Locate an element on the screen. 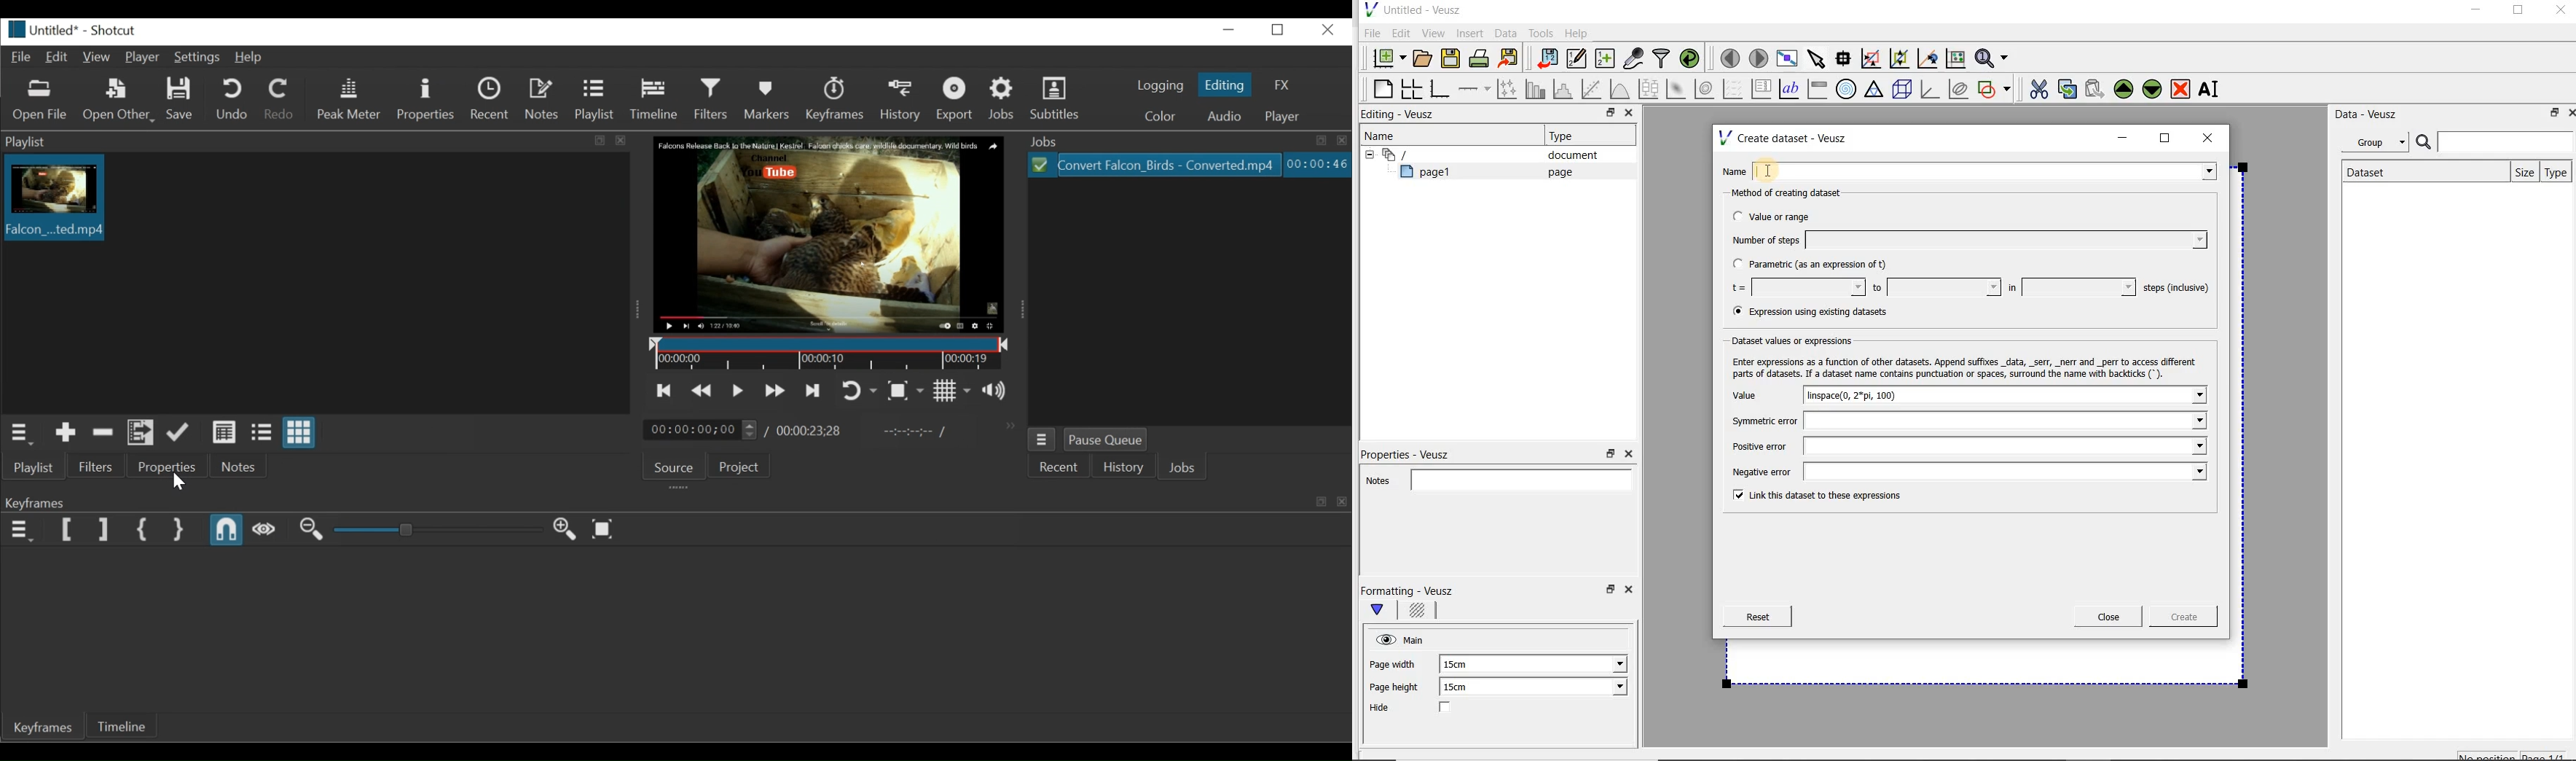 The height and width of the screenshot is (784, 2576). View is located at coordinates (96, 58).